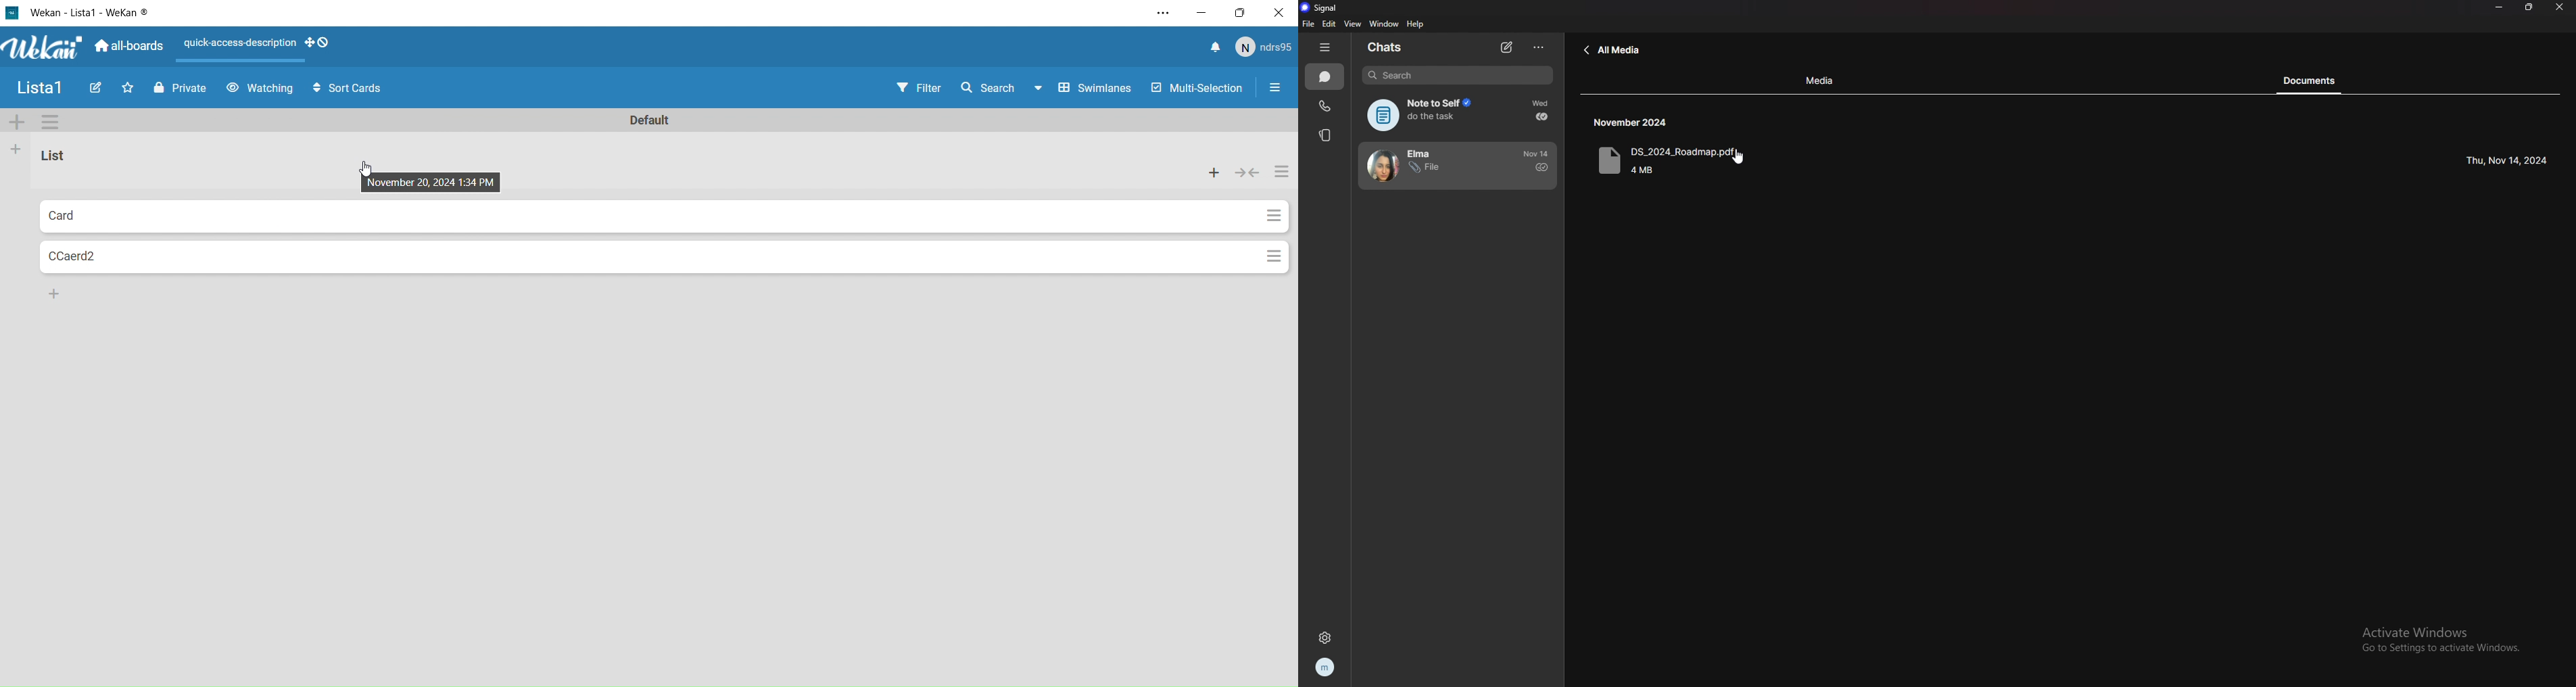 The width and height of the screenshot is (2576, 700). What do you see at coordinates (1264, 216) in the screenshot?
I see `Options` at bounding box center [1264, 216].